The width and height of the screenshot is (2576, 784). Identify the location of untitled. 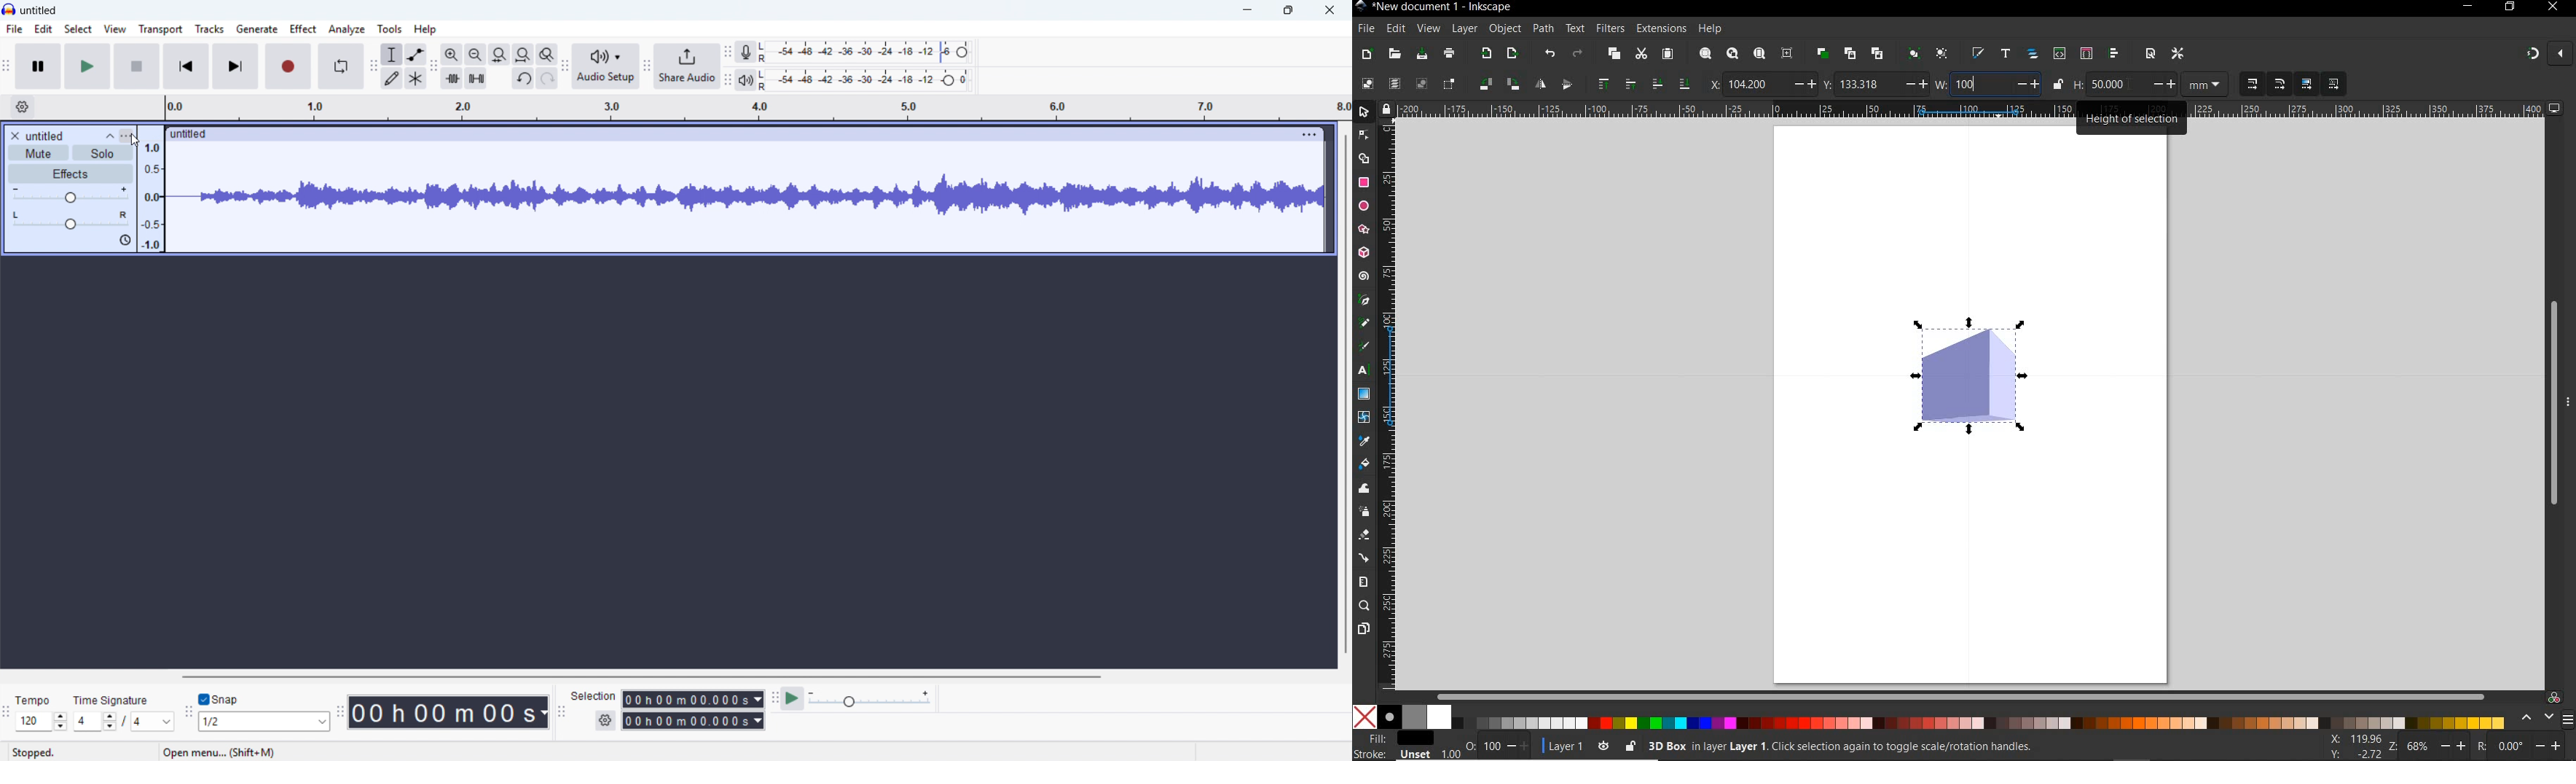
(45, 136).